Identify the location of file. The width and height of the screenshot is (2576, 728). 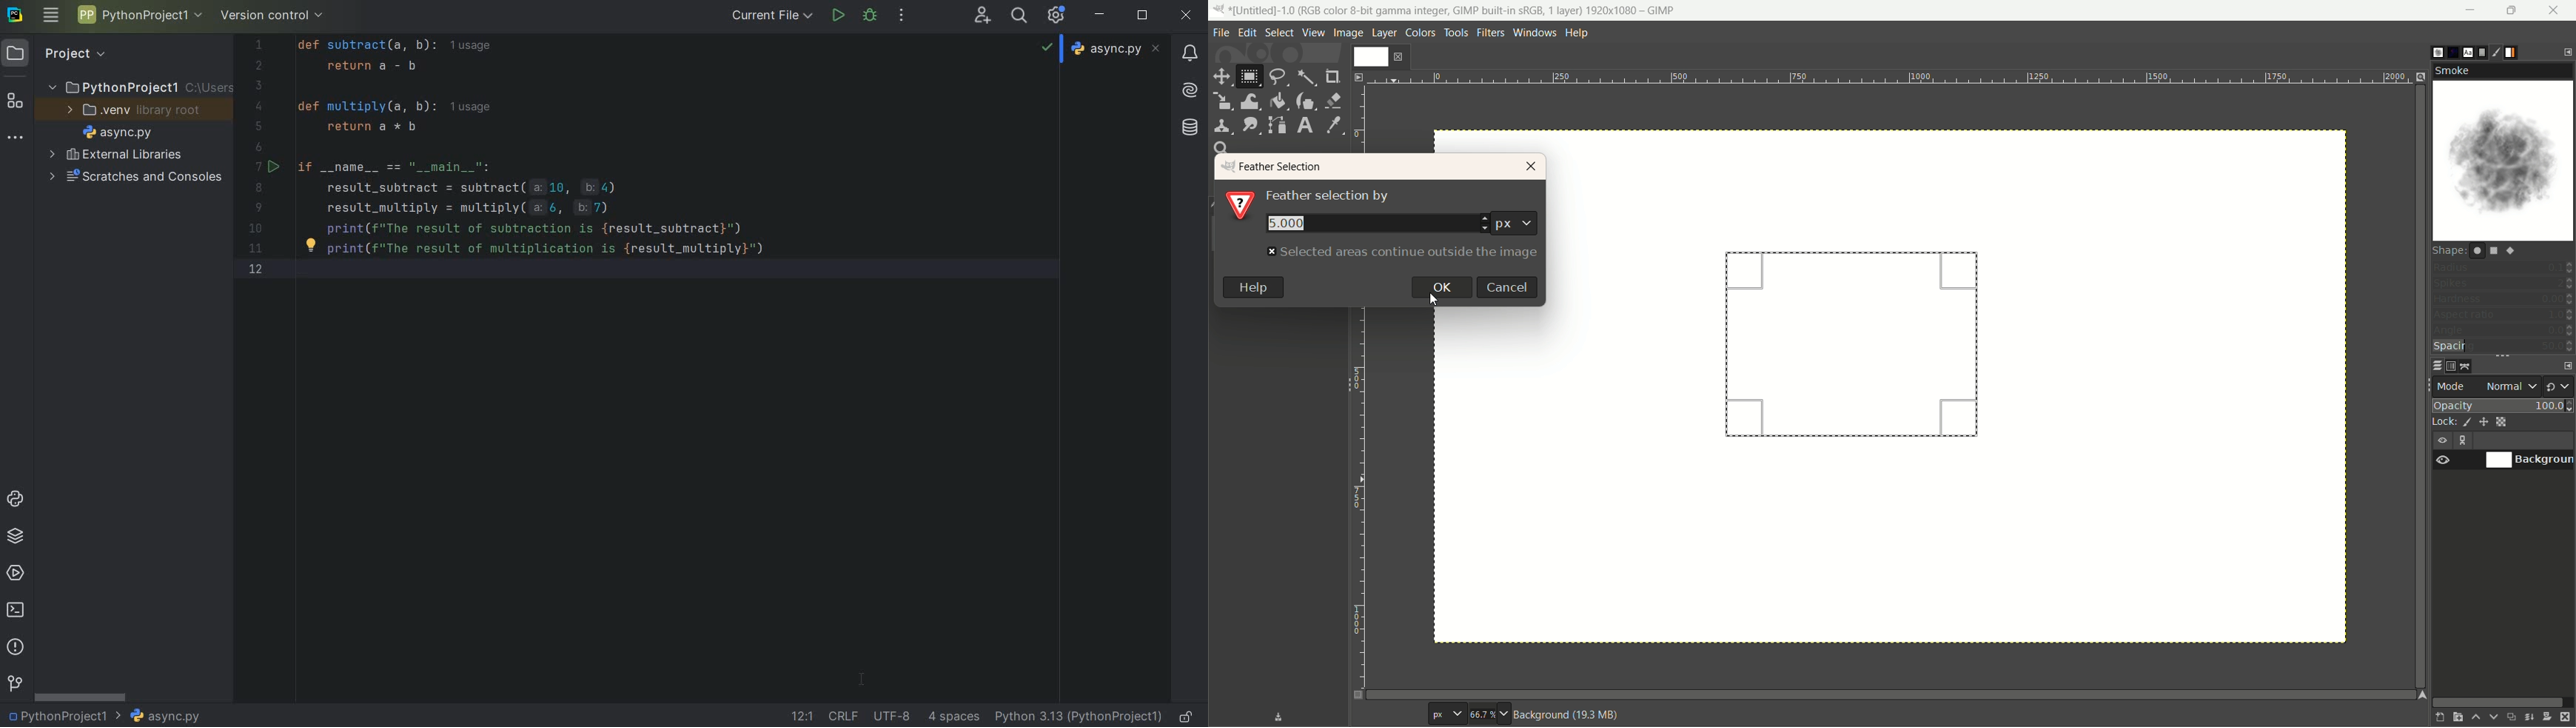
(1222, 33).